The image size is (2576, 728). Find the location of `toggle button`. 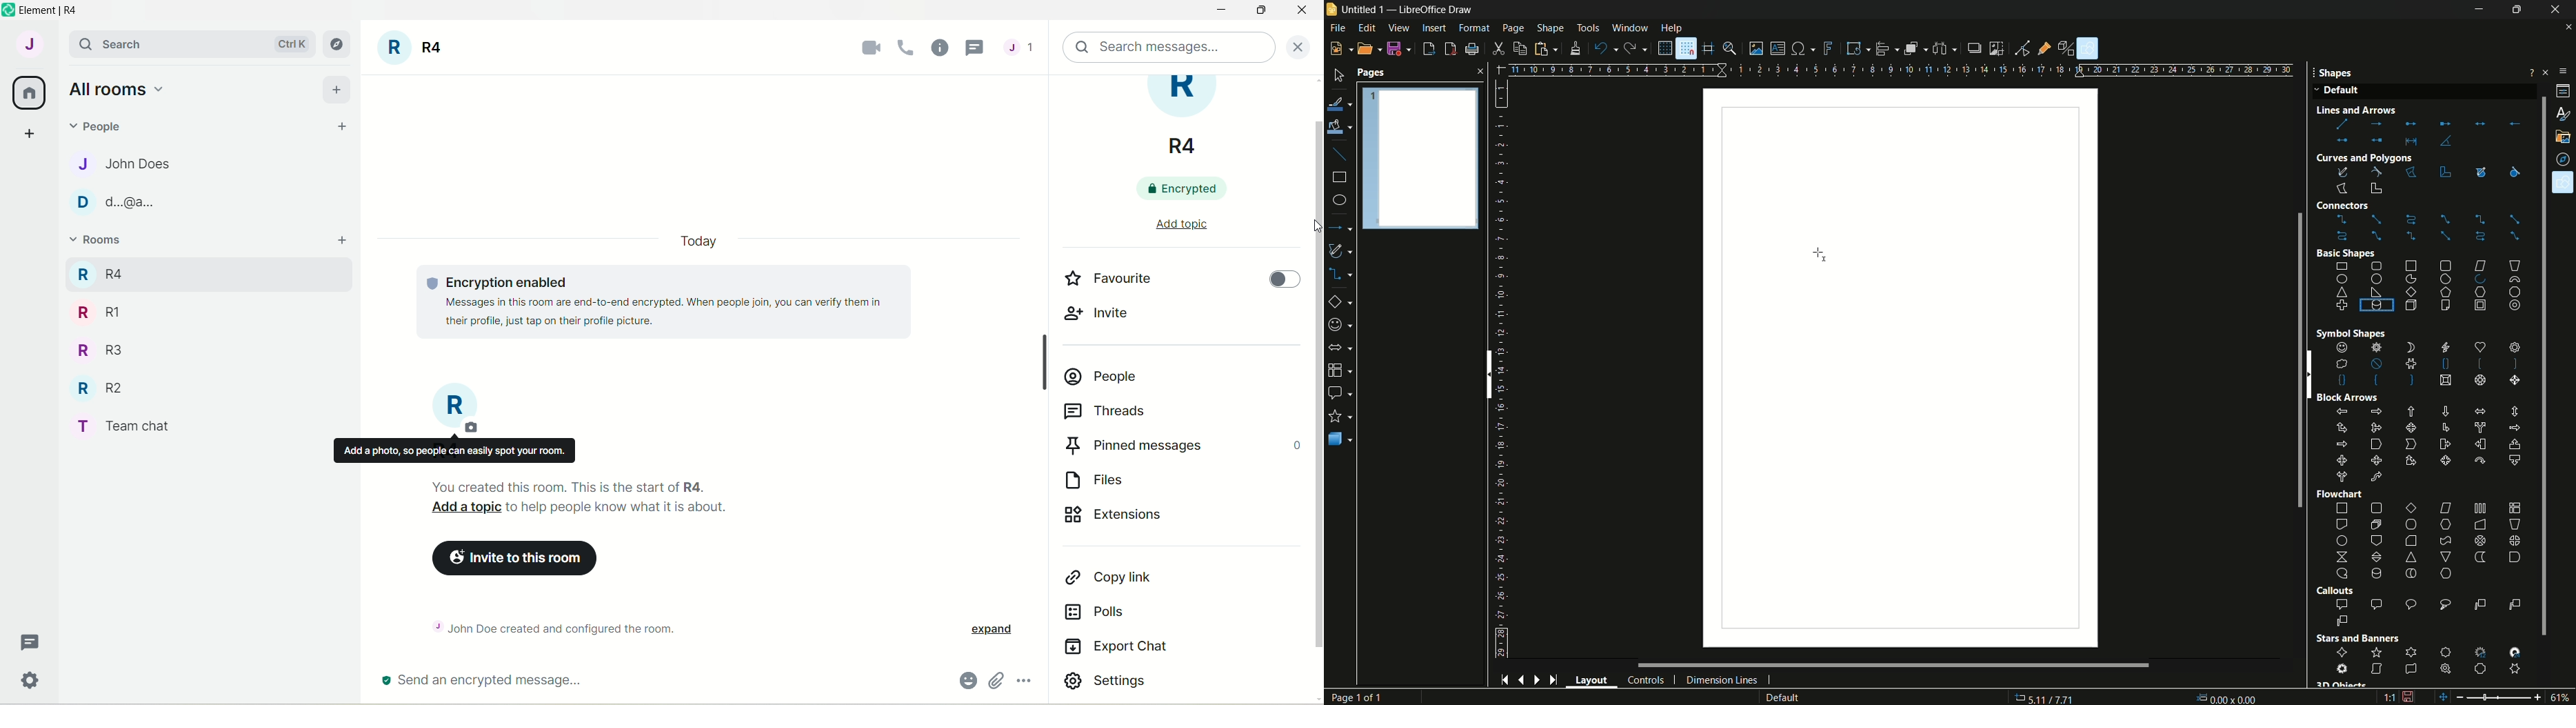

toggle button is located at coordinates (1285, 279).